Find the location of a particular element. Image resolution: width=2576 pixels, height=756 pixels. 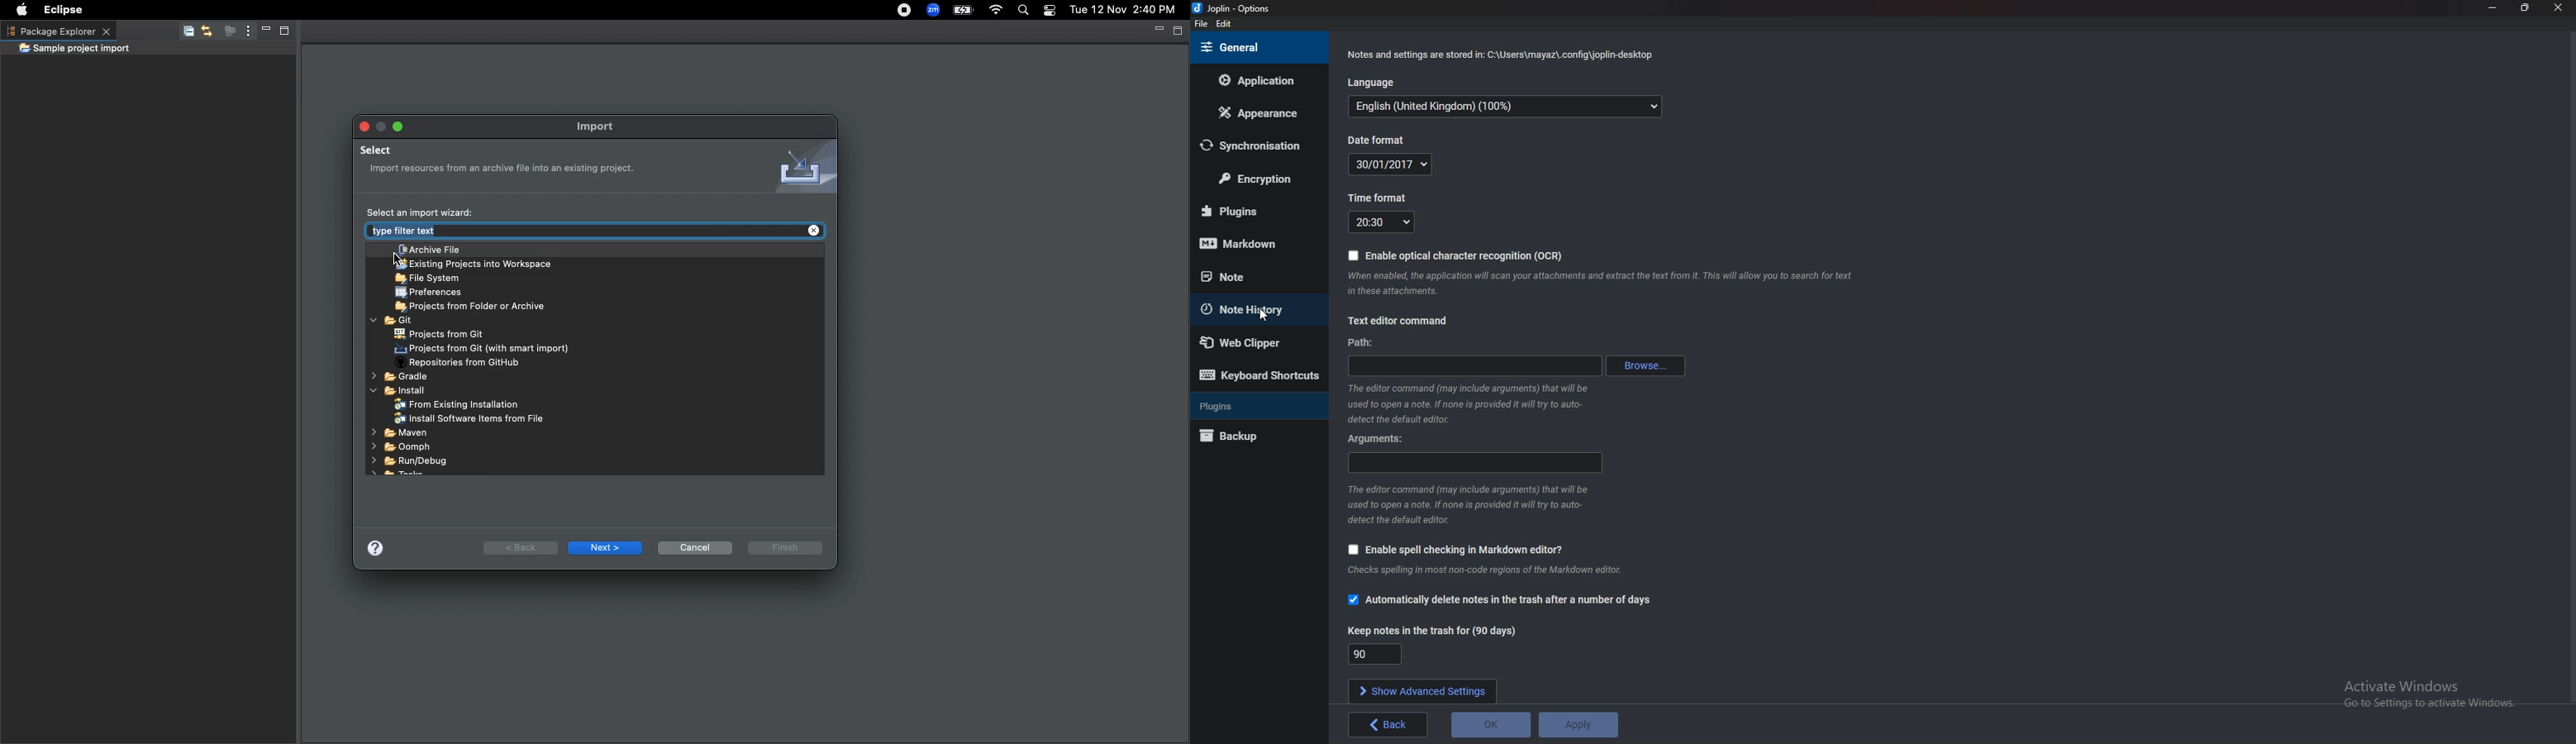

When enabled, the application will scan your attachments and extract the text from it. This will allow you to search for text
in these attachments. is located at coordinates (1597, 286).